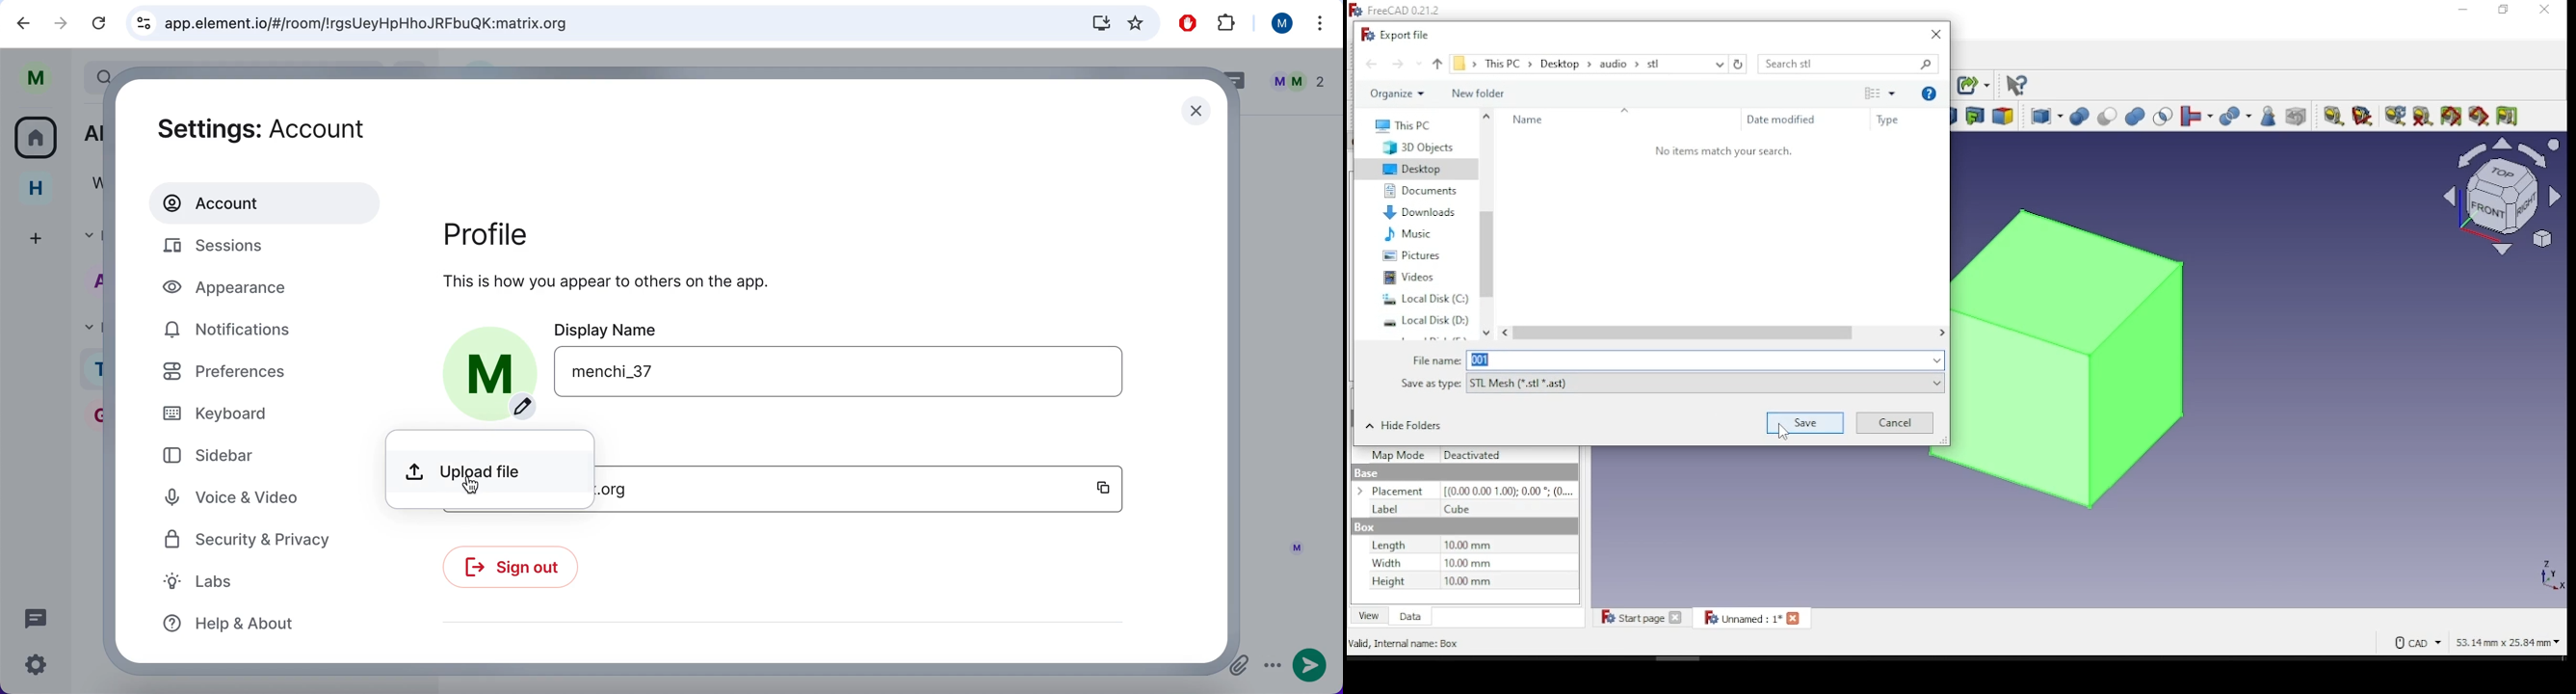 The width and height of the screenshot is (2576, 700). Describe the element at coordinates (1737, 64) in the screenshot. I see `refresh` at that location.